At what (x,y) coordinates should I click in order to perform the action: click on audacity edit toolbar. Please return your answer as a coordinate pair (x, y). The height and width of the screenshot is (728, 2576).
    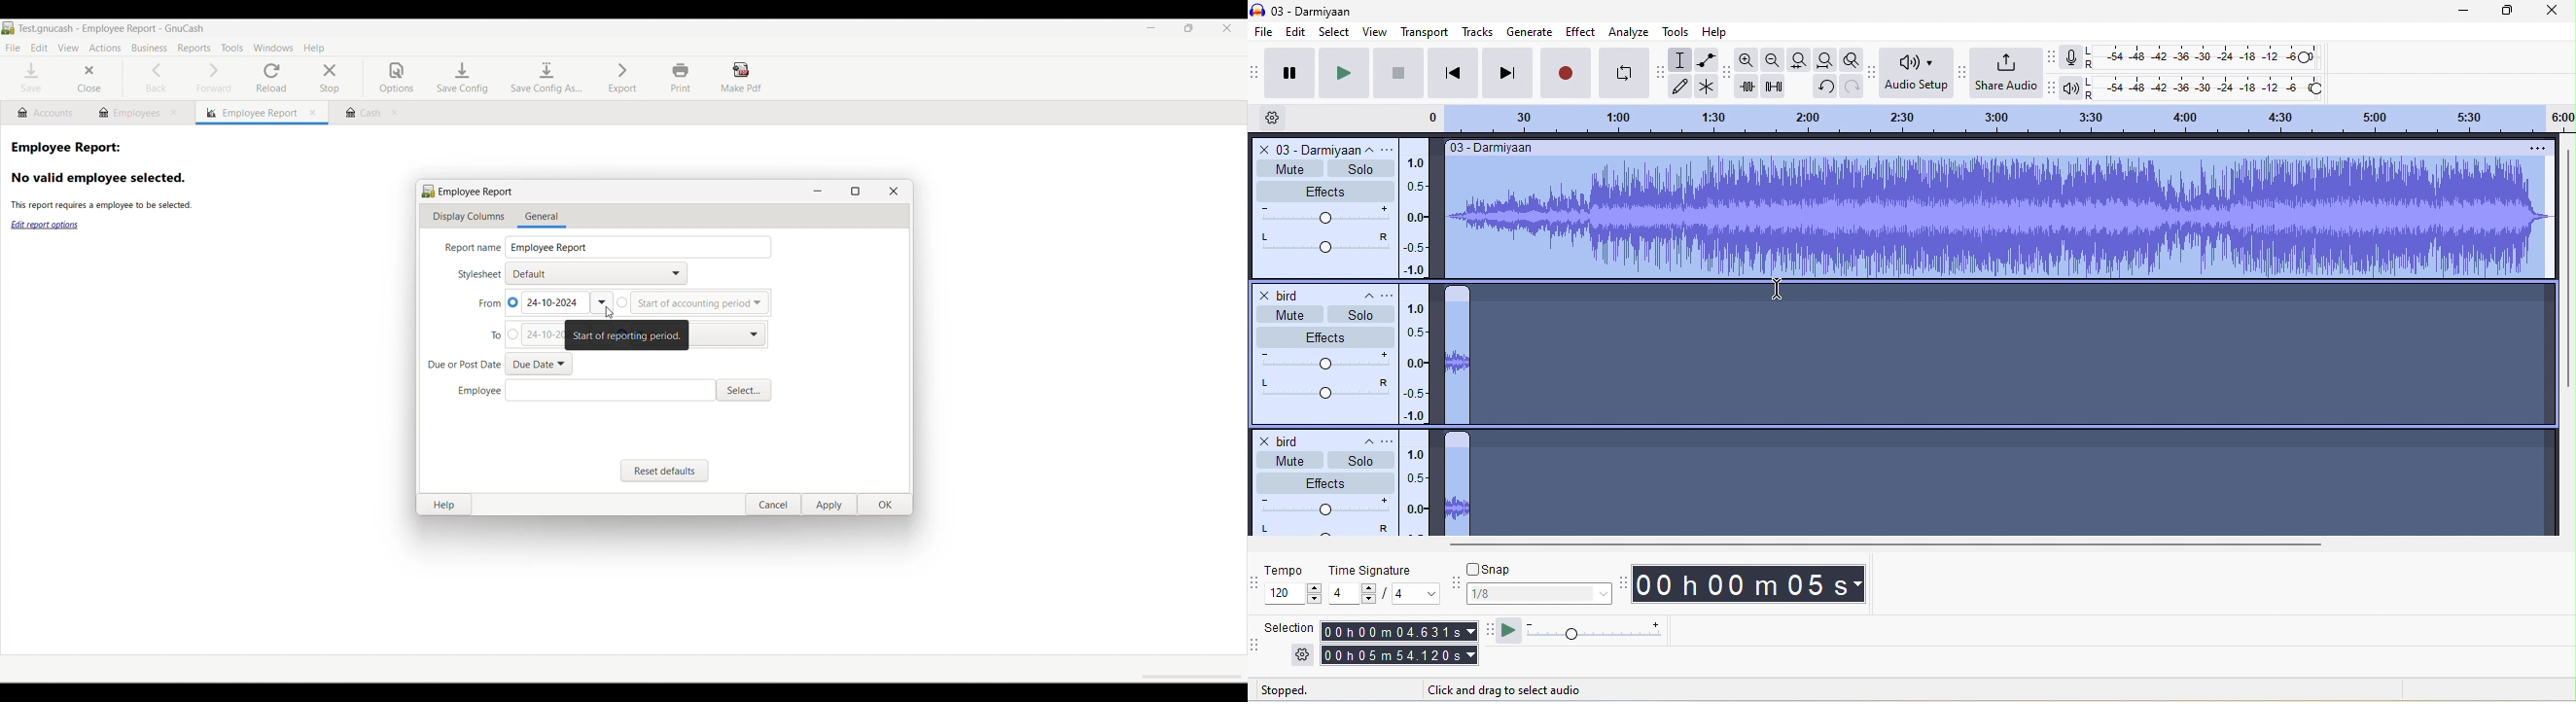
    Looking at the image, I should click on (1729, 70).